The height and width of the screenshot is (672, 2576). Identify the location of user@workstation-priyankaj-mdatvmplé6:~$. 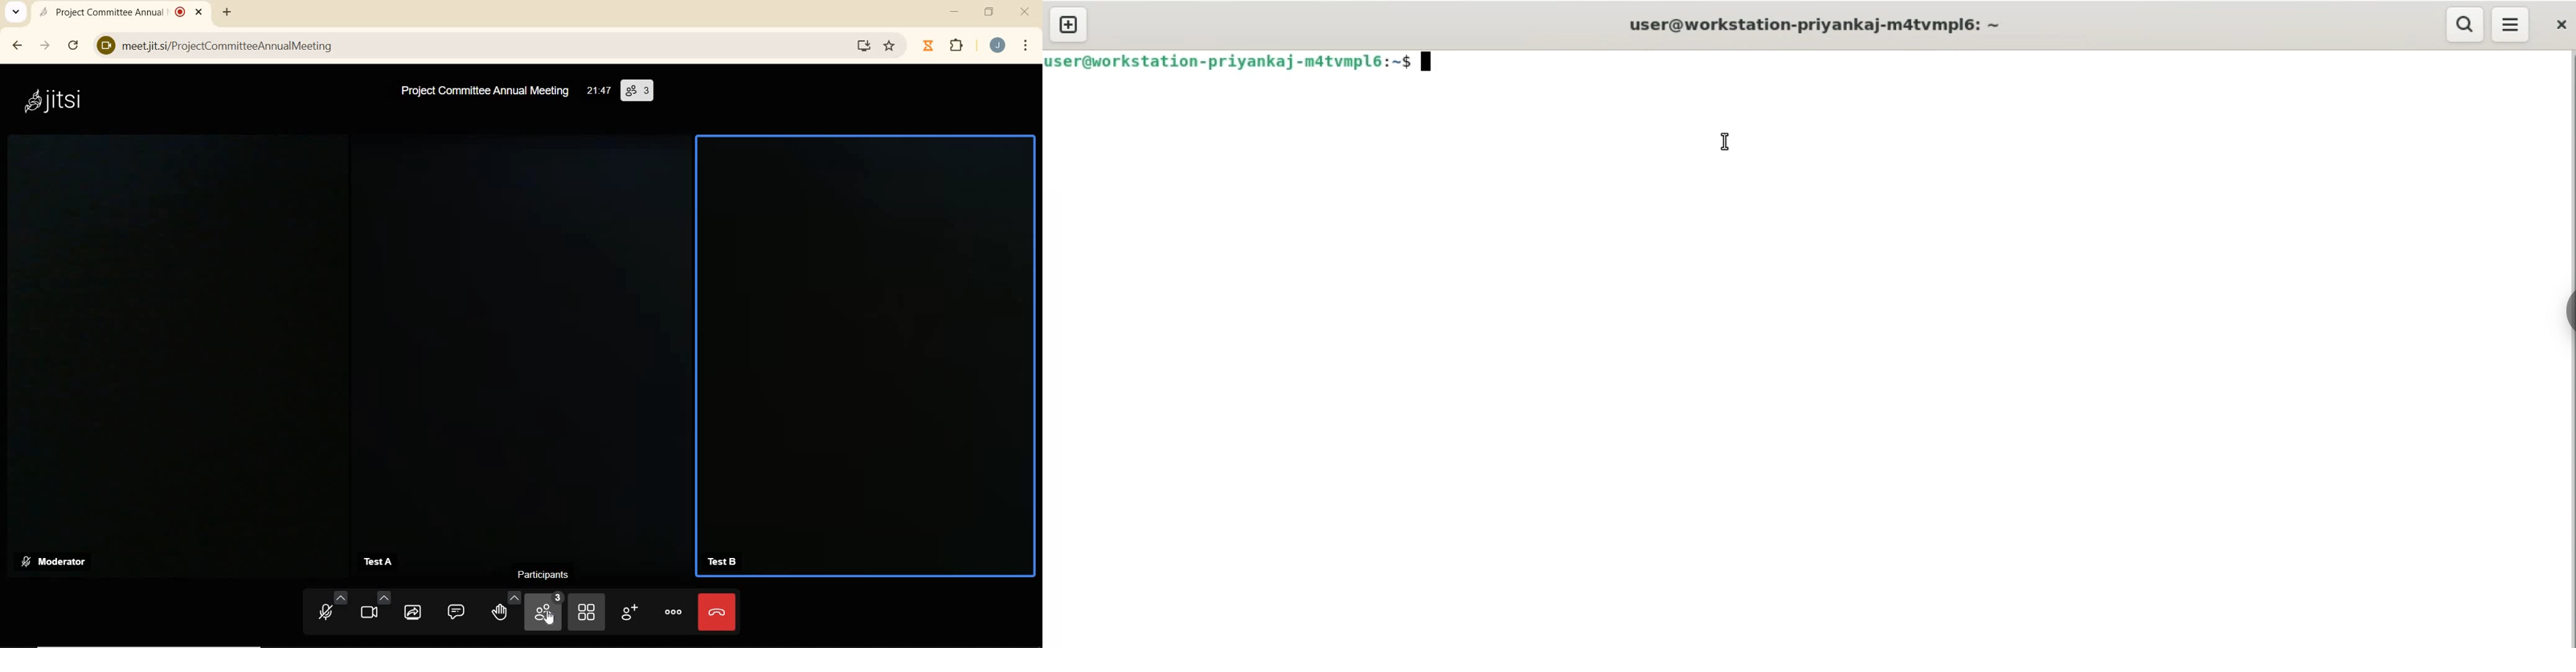
(1231, 60).